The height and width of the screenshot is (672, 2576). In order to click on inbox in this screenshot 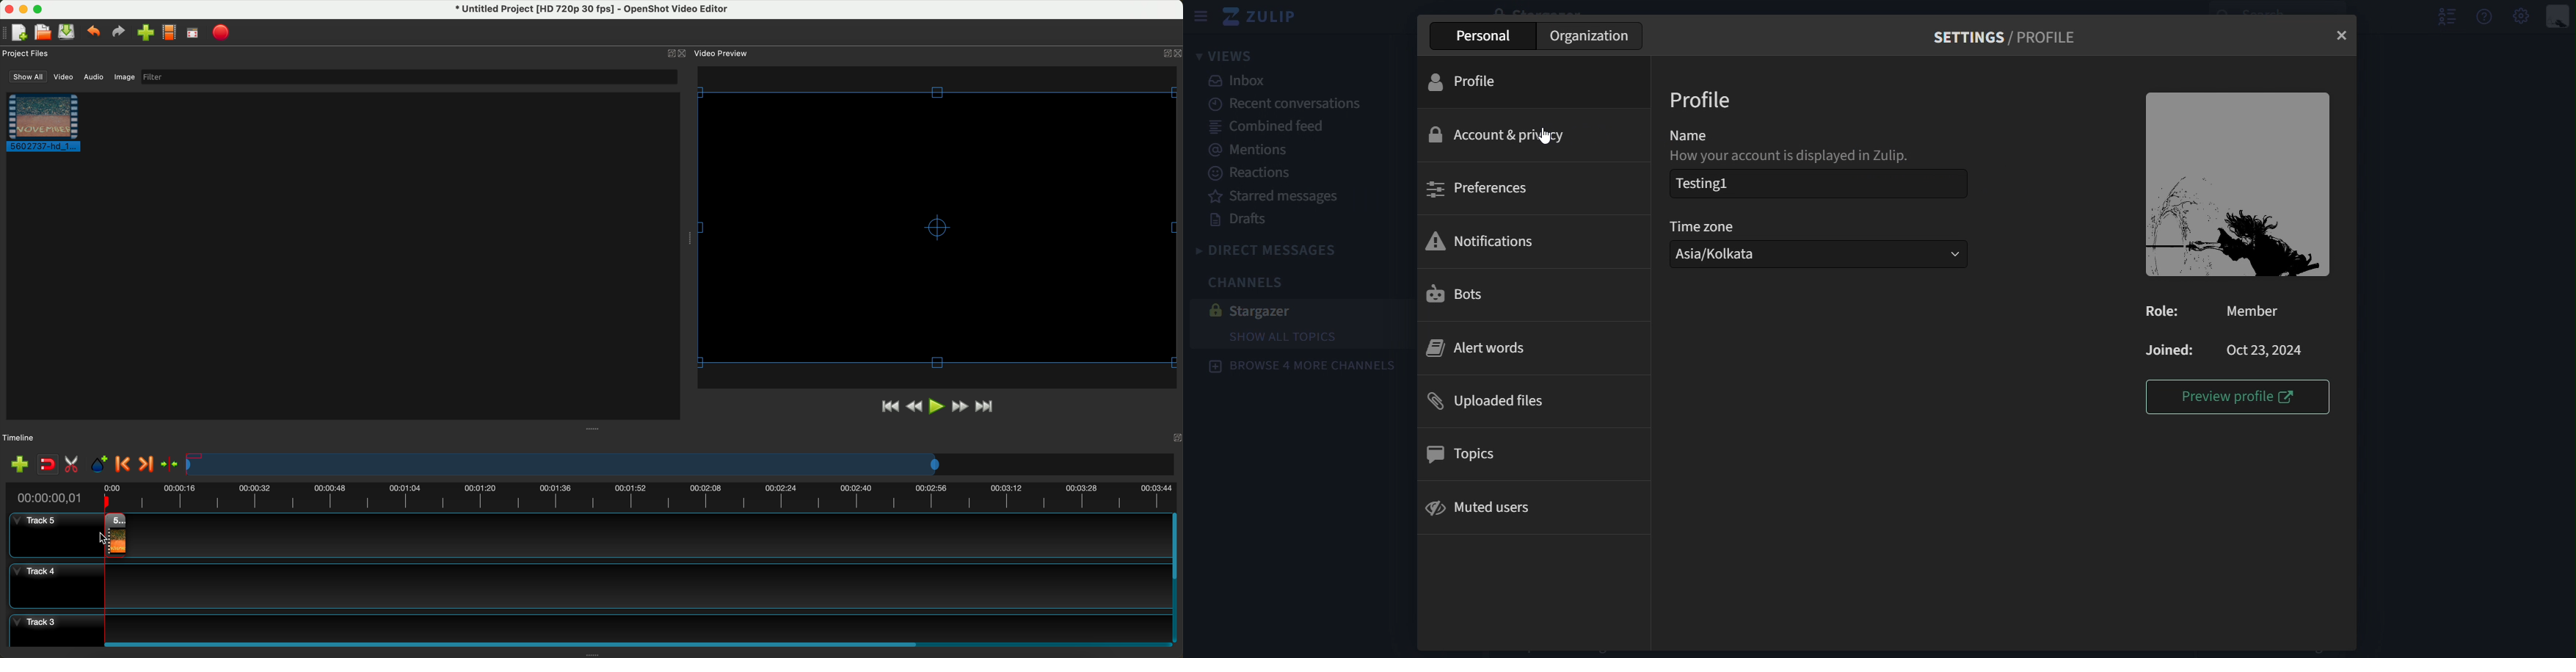, I will do `click(1242, 83)`.